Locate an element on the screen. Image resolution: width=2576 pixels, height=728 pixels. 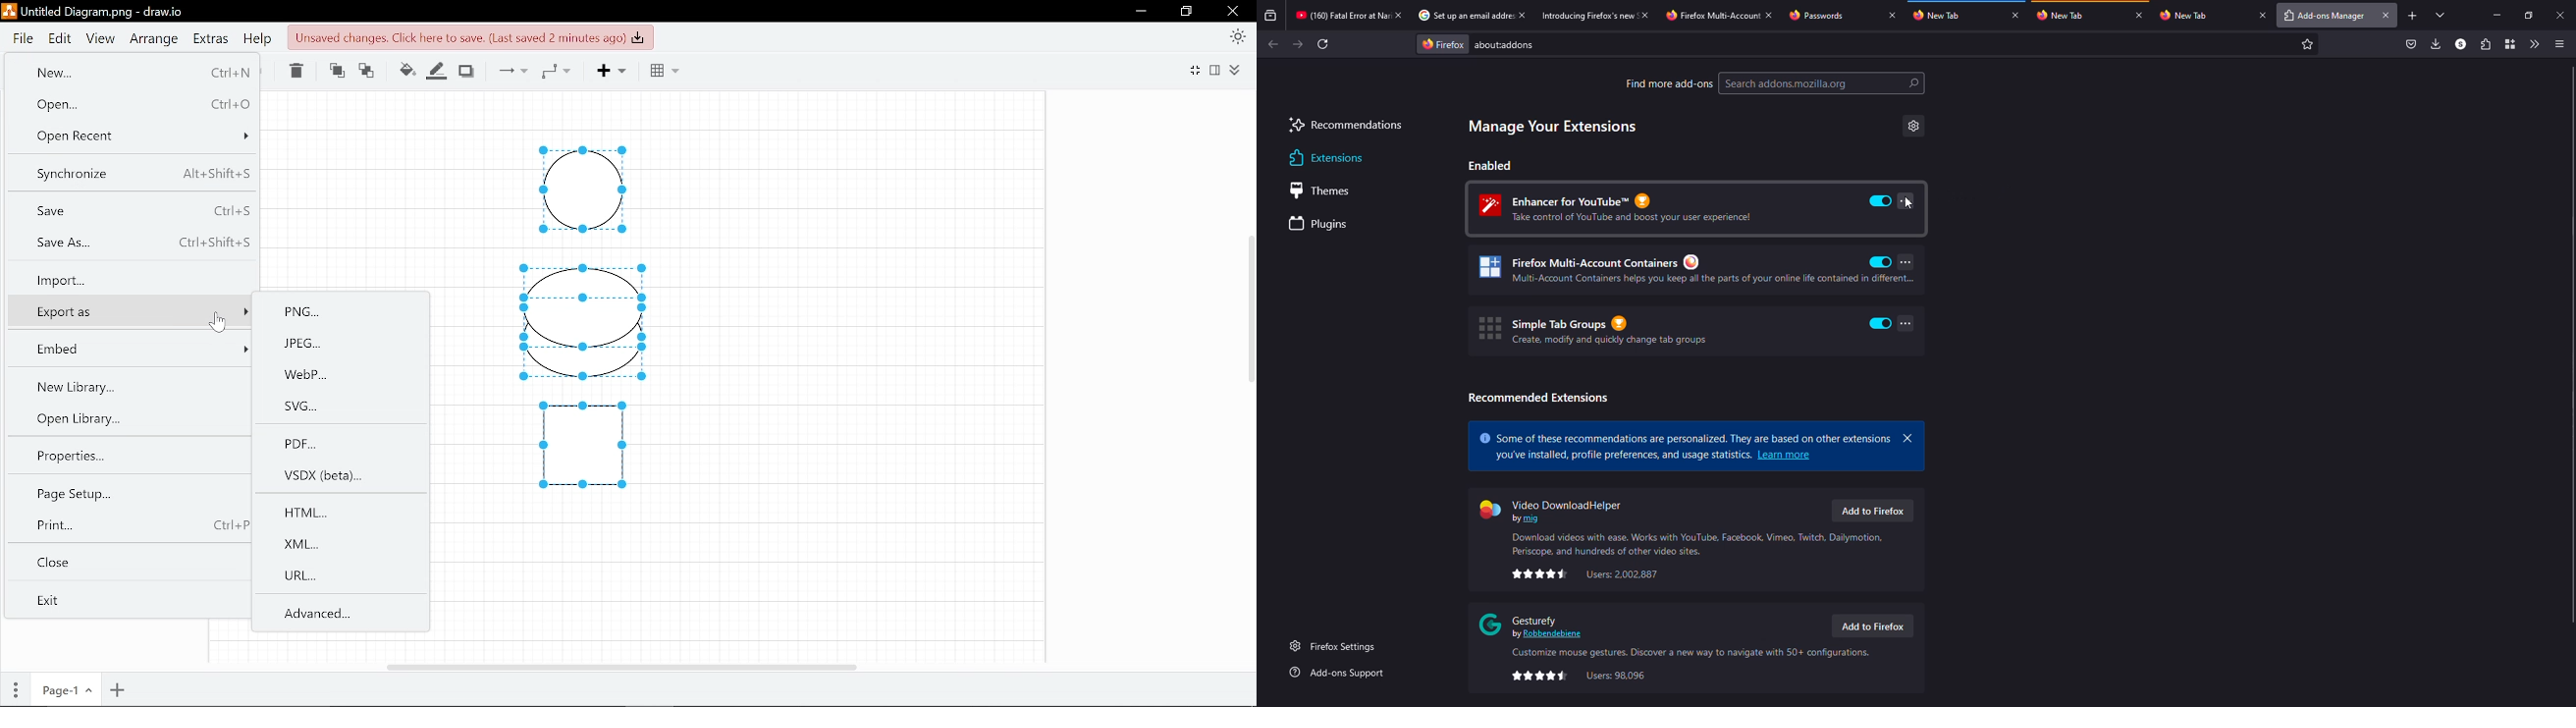
tabs is located at coordinates (2442, 14).